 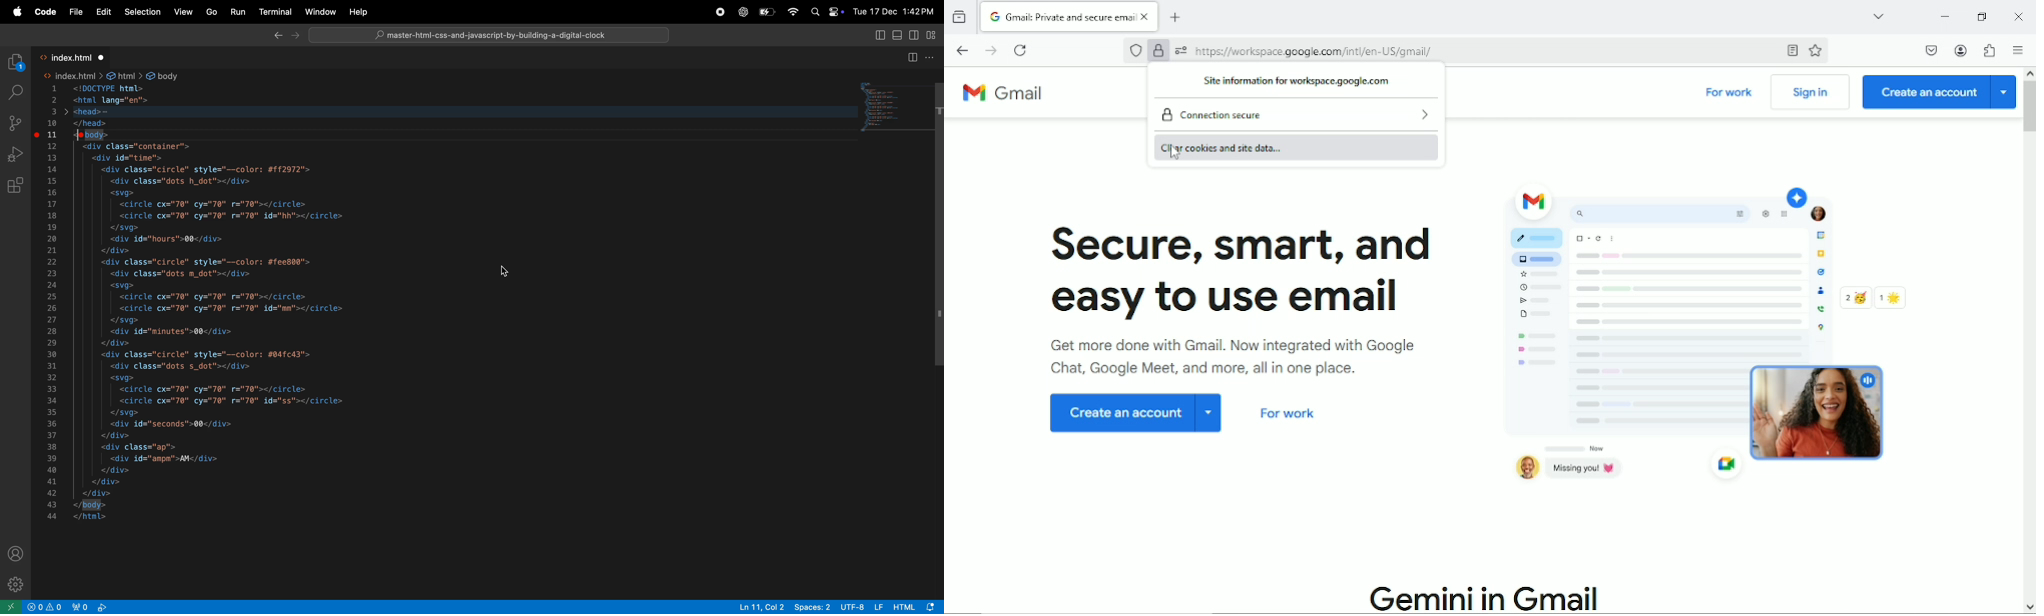 What do you see at coordinates (962, 50) in the screenshot?
I see `Go back` at bounding box center [962, 50].